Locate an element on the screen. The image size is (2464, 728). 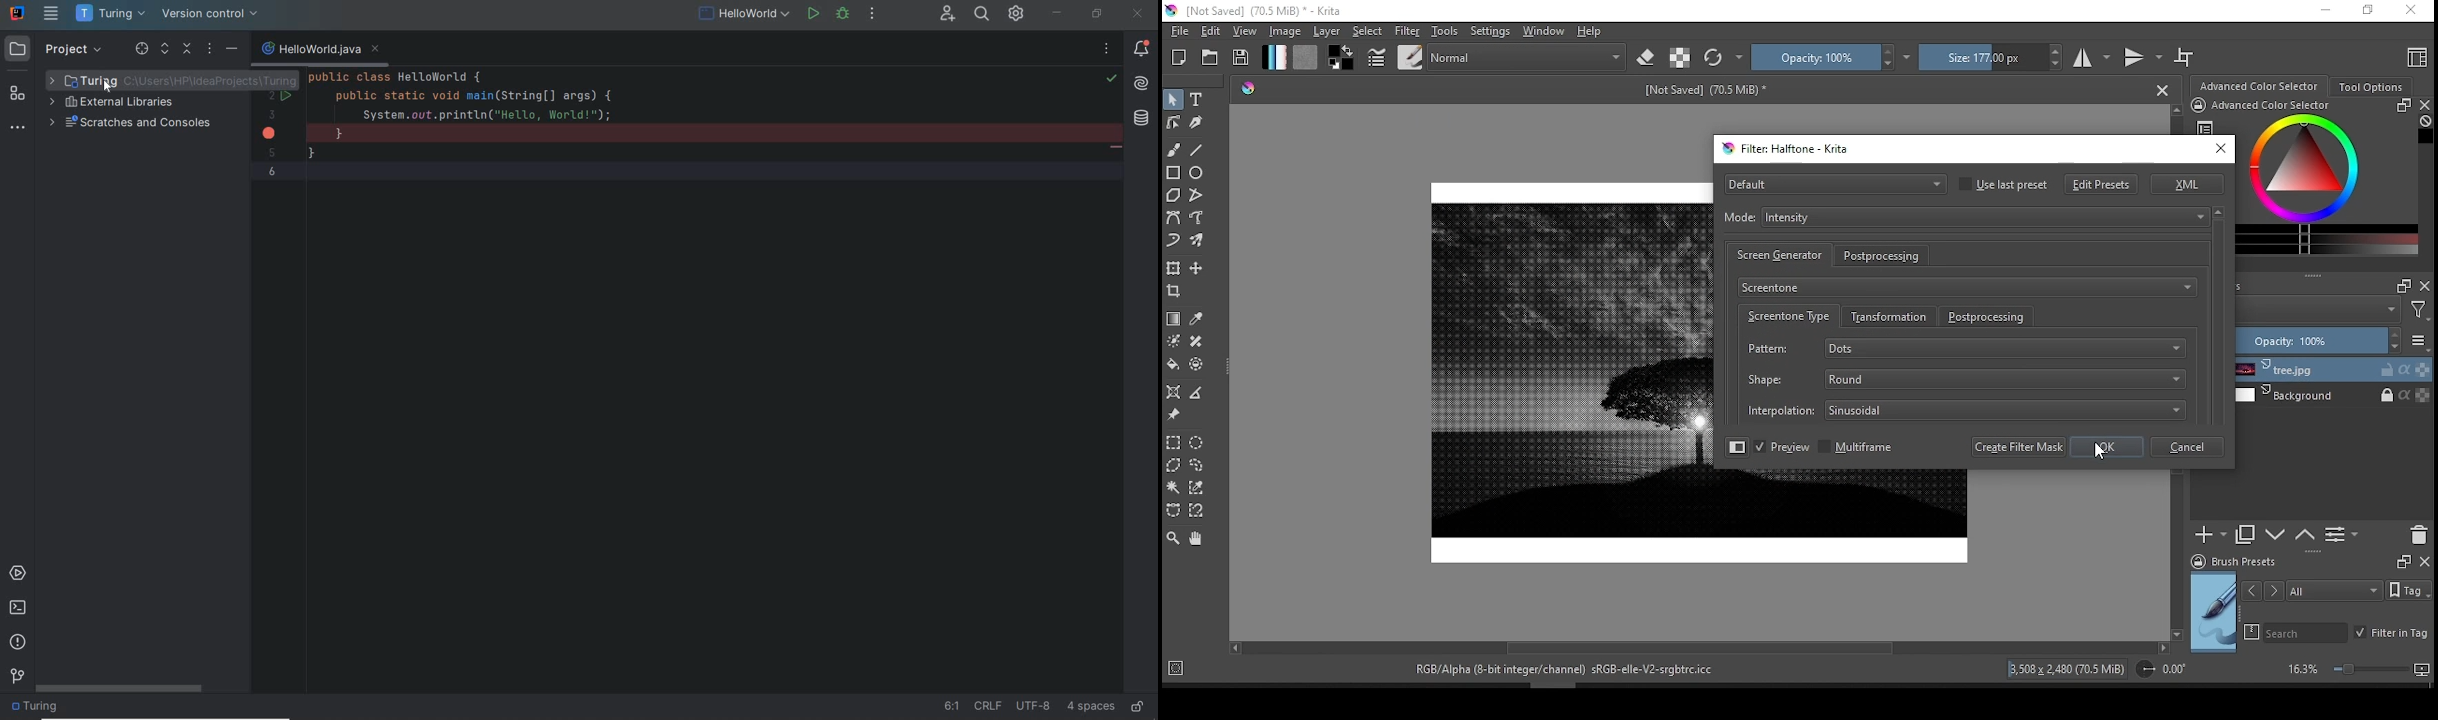
cursor is located at coordinates (108, 86).